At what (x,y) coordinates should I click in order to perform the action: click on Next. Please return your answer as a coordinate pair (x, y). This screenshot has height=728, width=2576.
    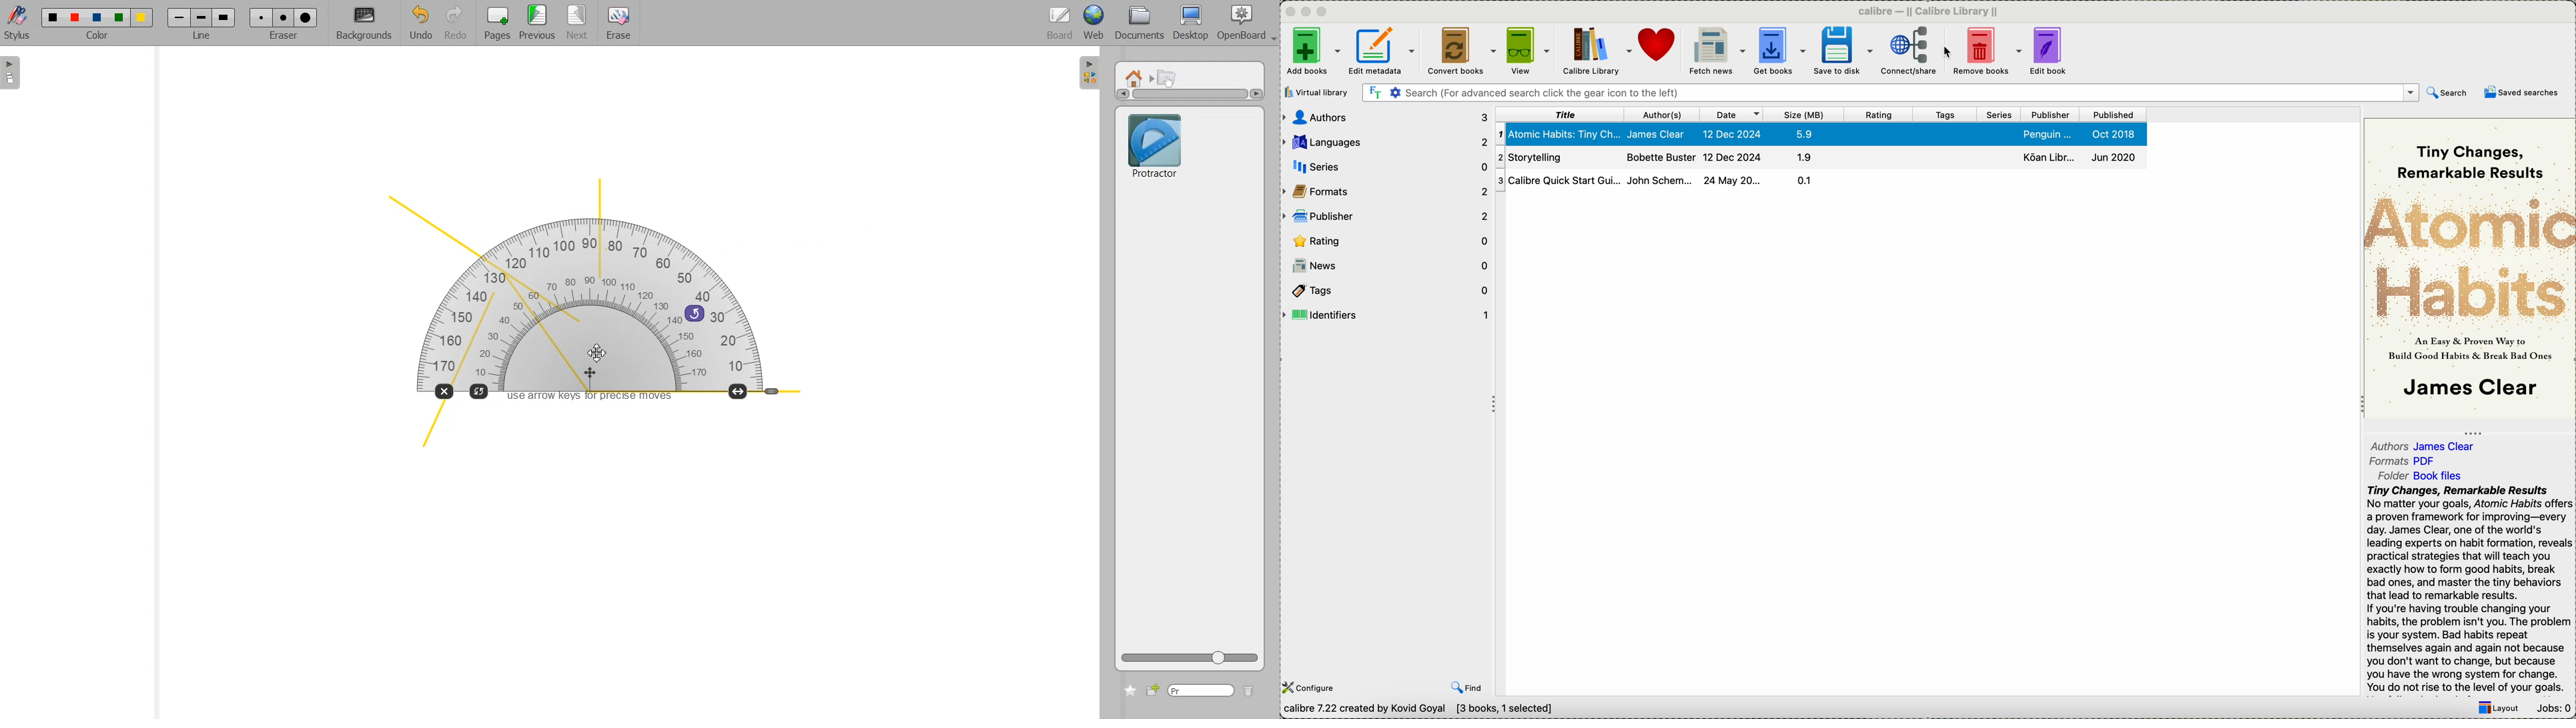
    Looking at the image, I should click on (578, 23).